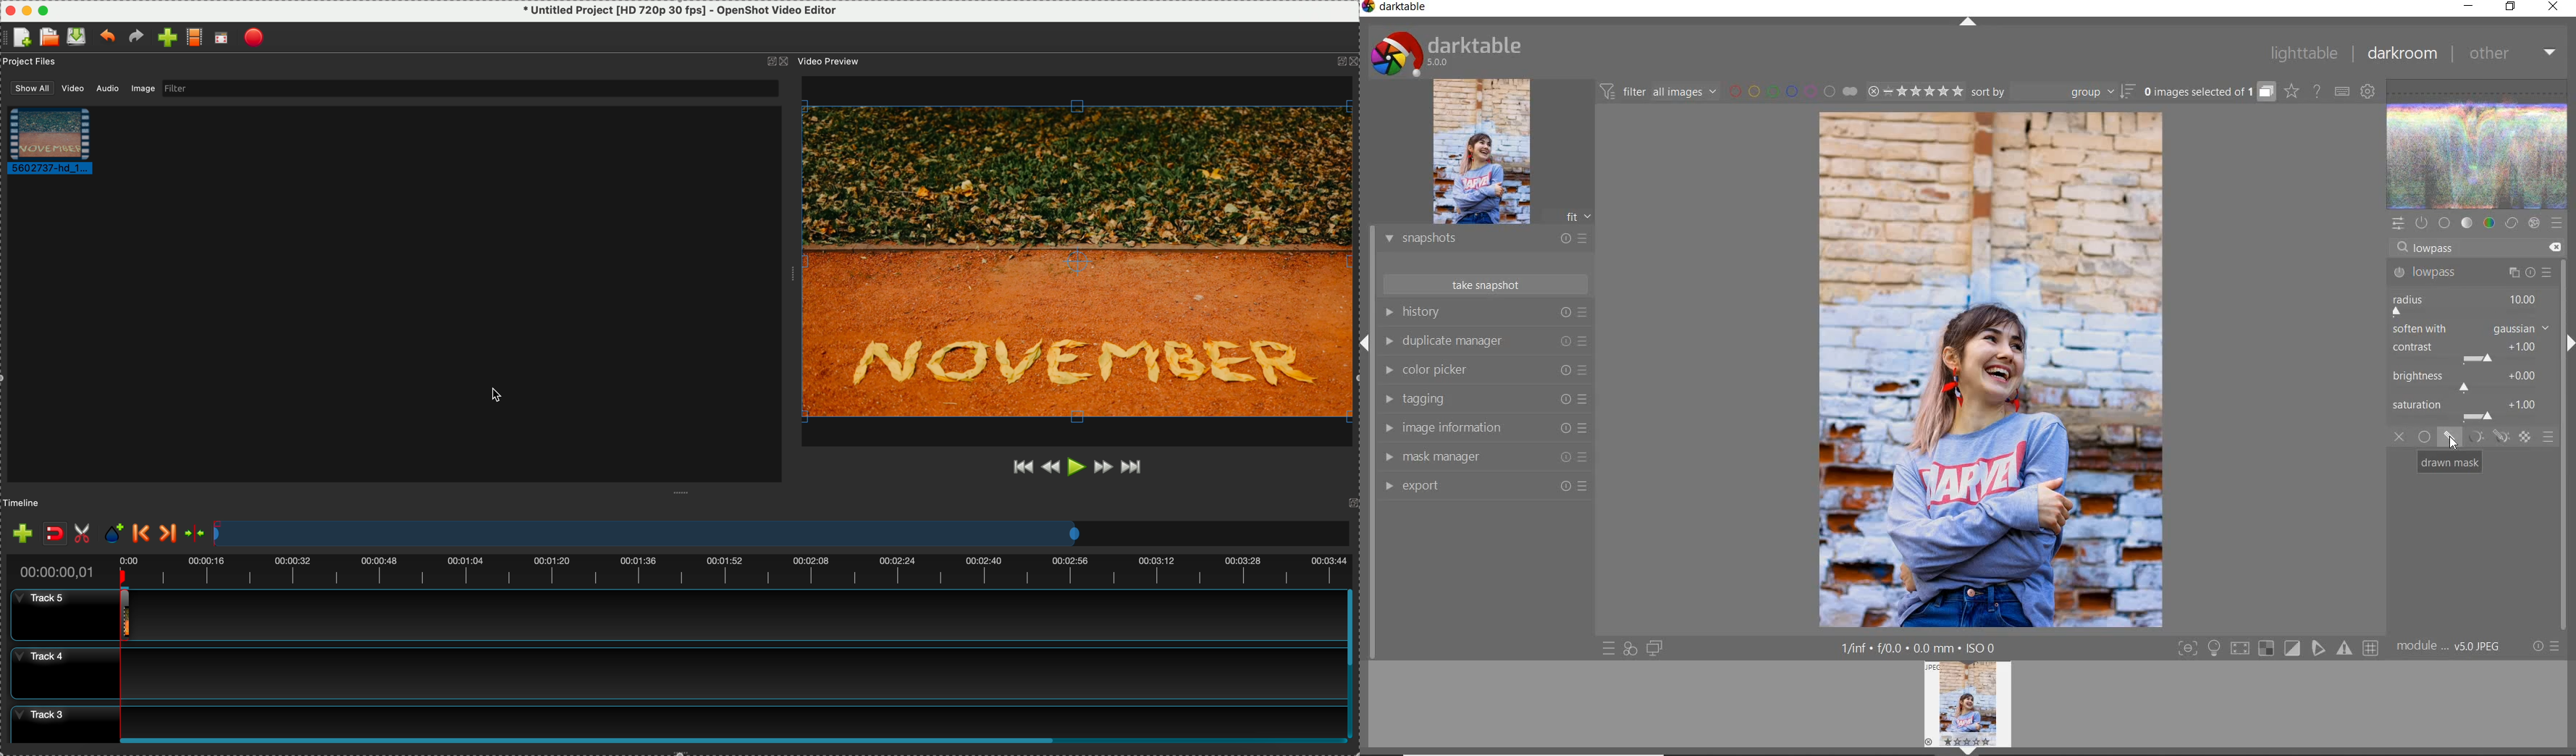  Describe the element at coordinates (2470, 409) in the screenshot. I see `saturation` at that location.